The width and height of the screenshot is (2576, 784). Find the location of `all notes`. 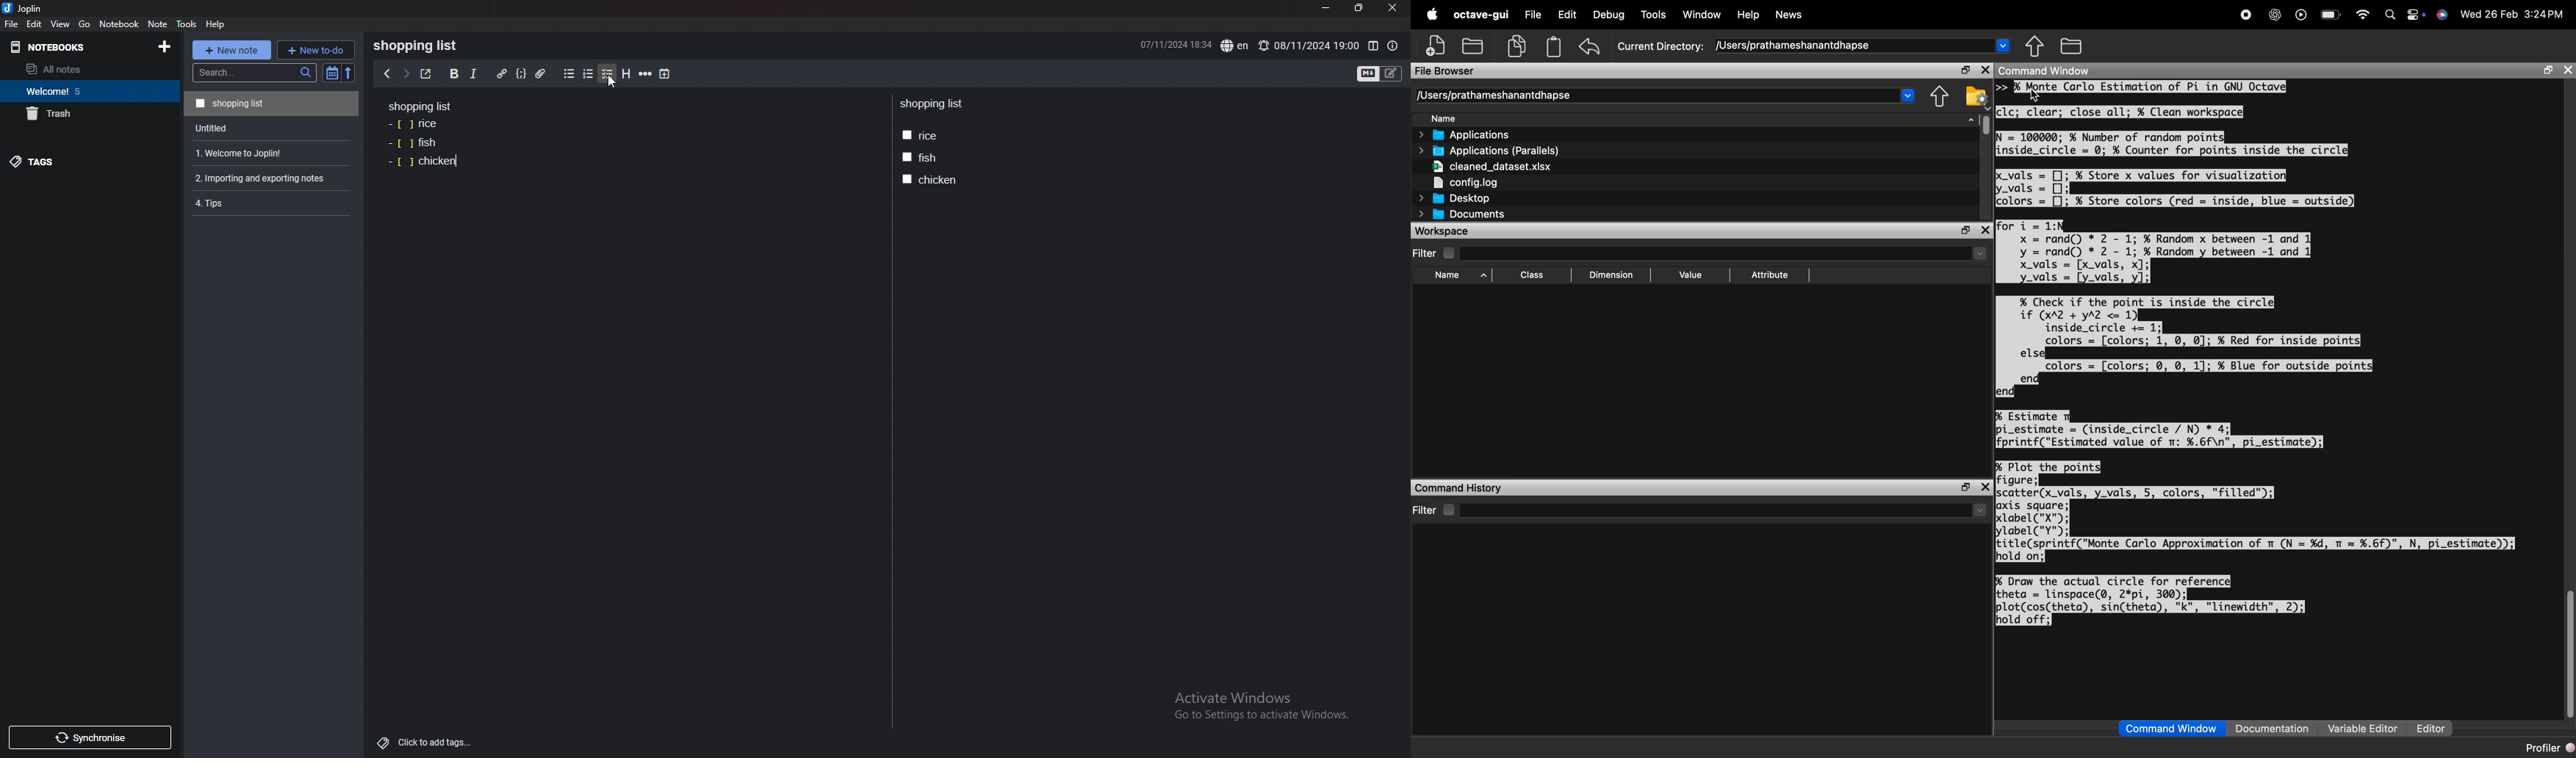

all notes is located at coordinates (83, 69).